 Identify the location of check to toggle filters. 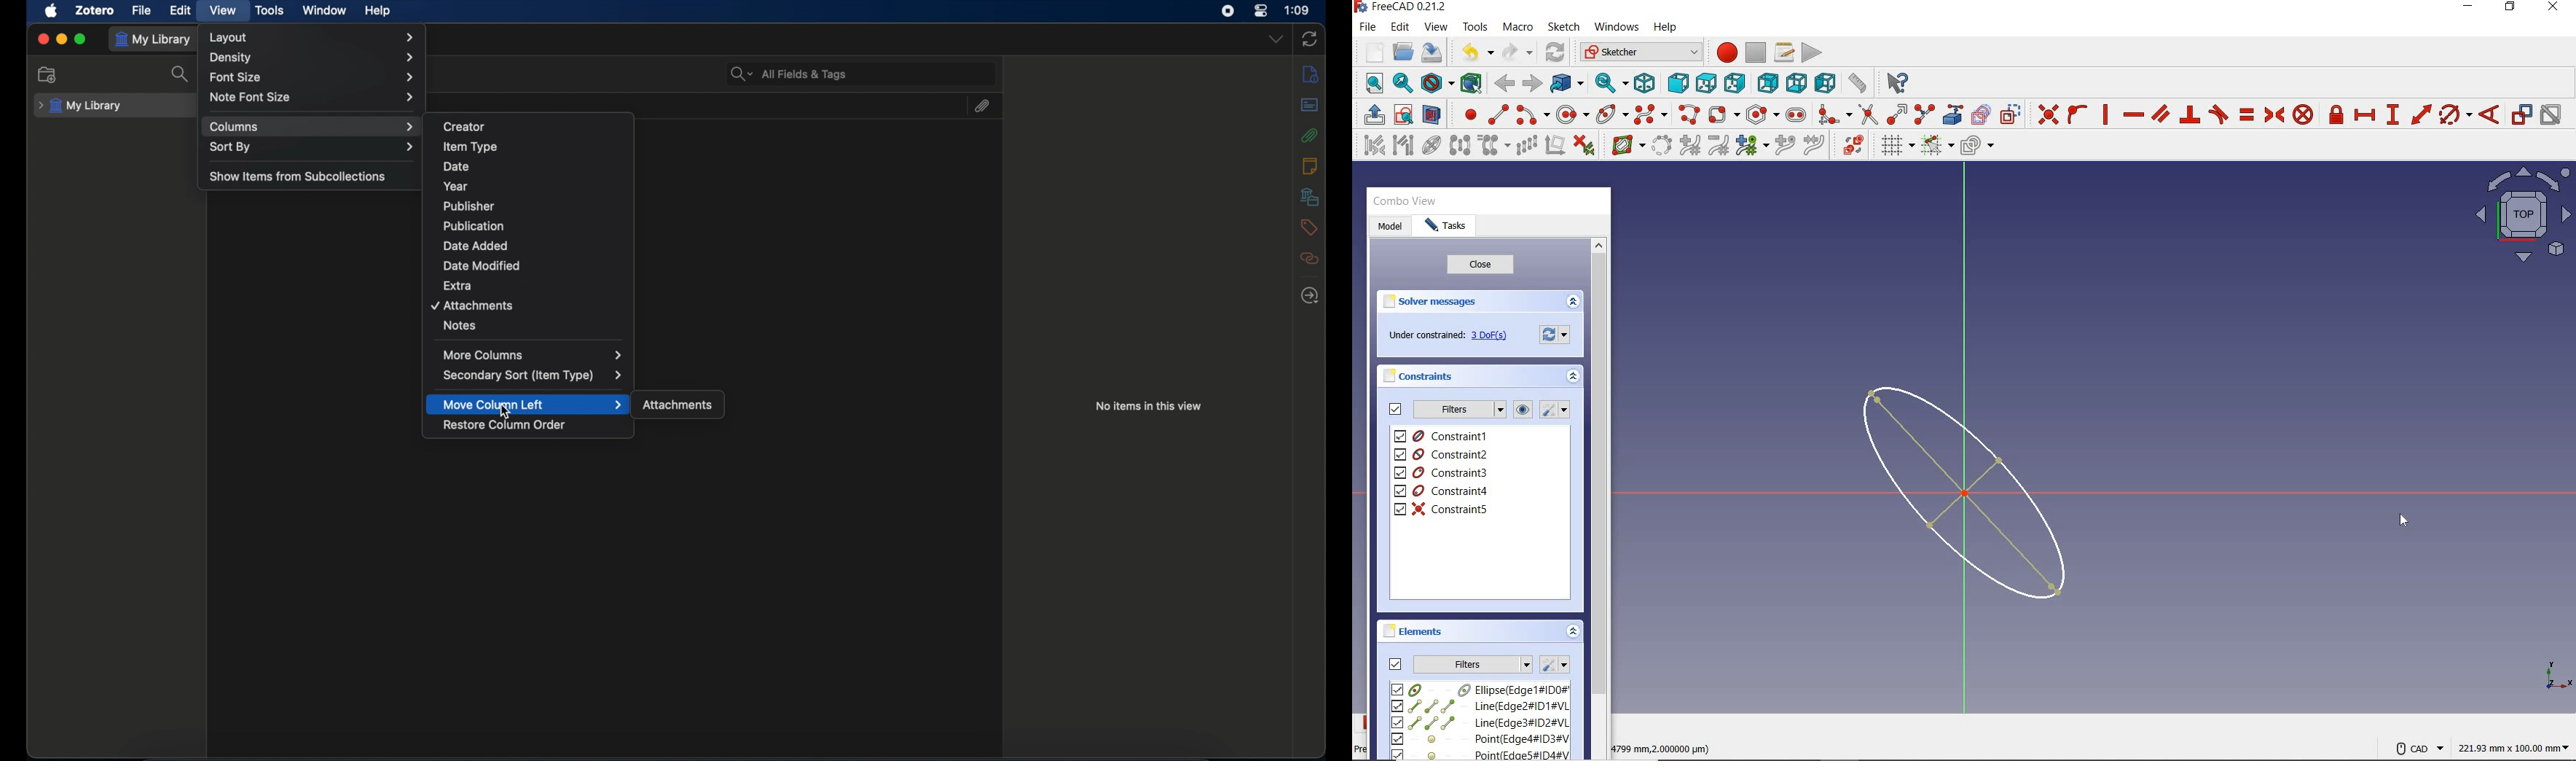
(1396, 409).